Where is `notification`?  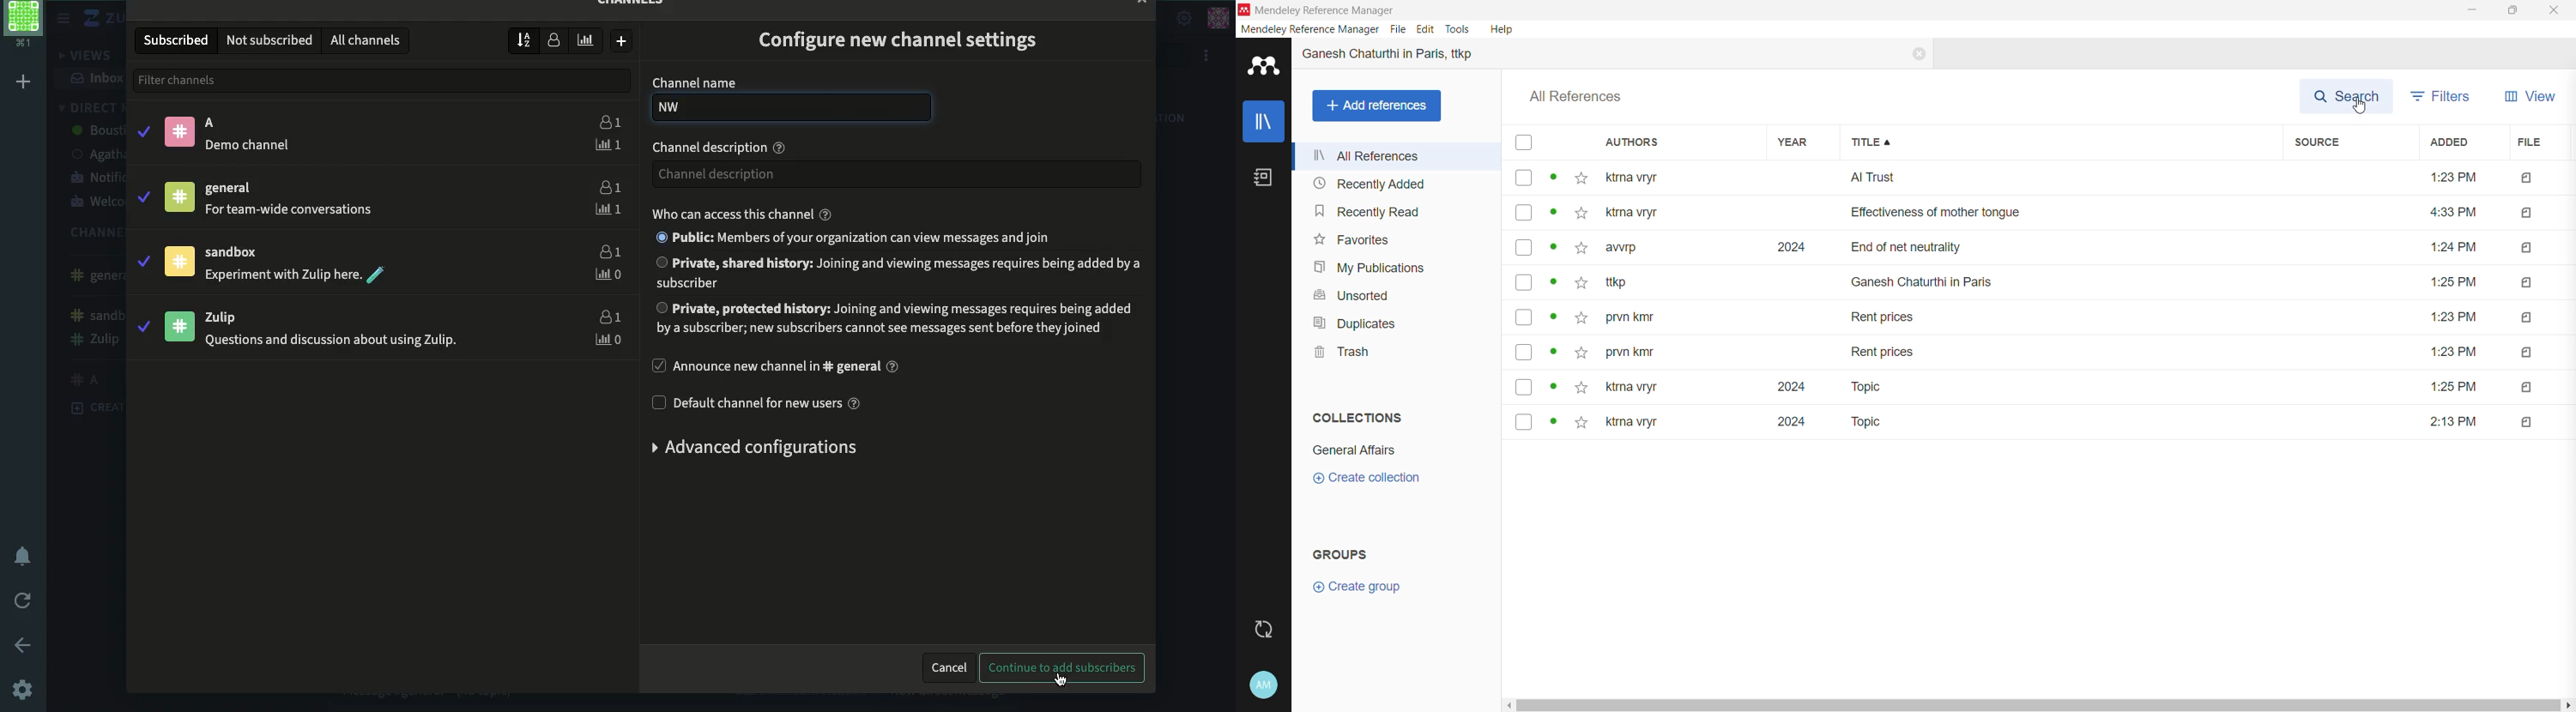
notification is located at coordinates (29, 559).